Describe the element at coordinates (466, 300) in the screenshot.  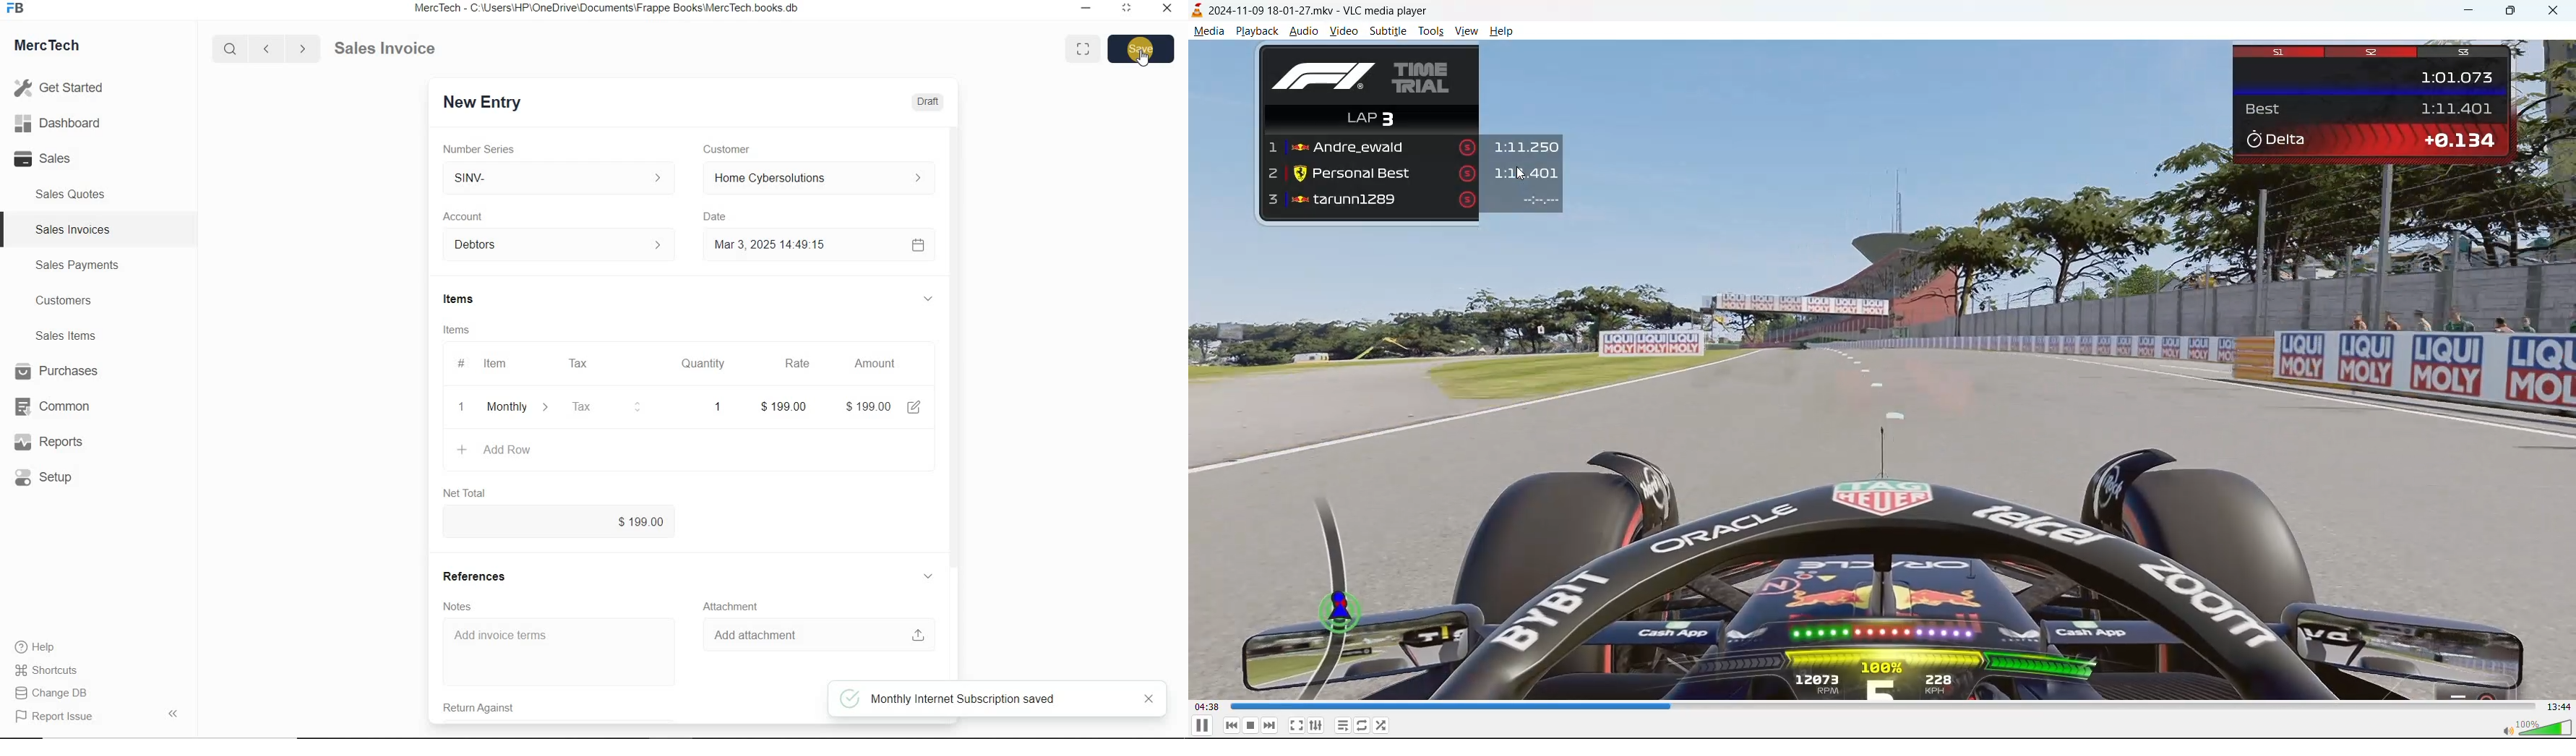
I see `Items` at that location.